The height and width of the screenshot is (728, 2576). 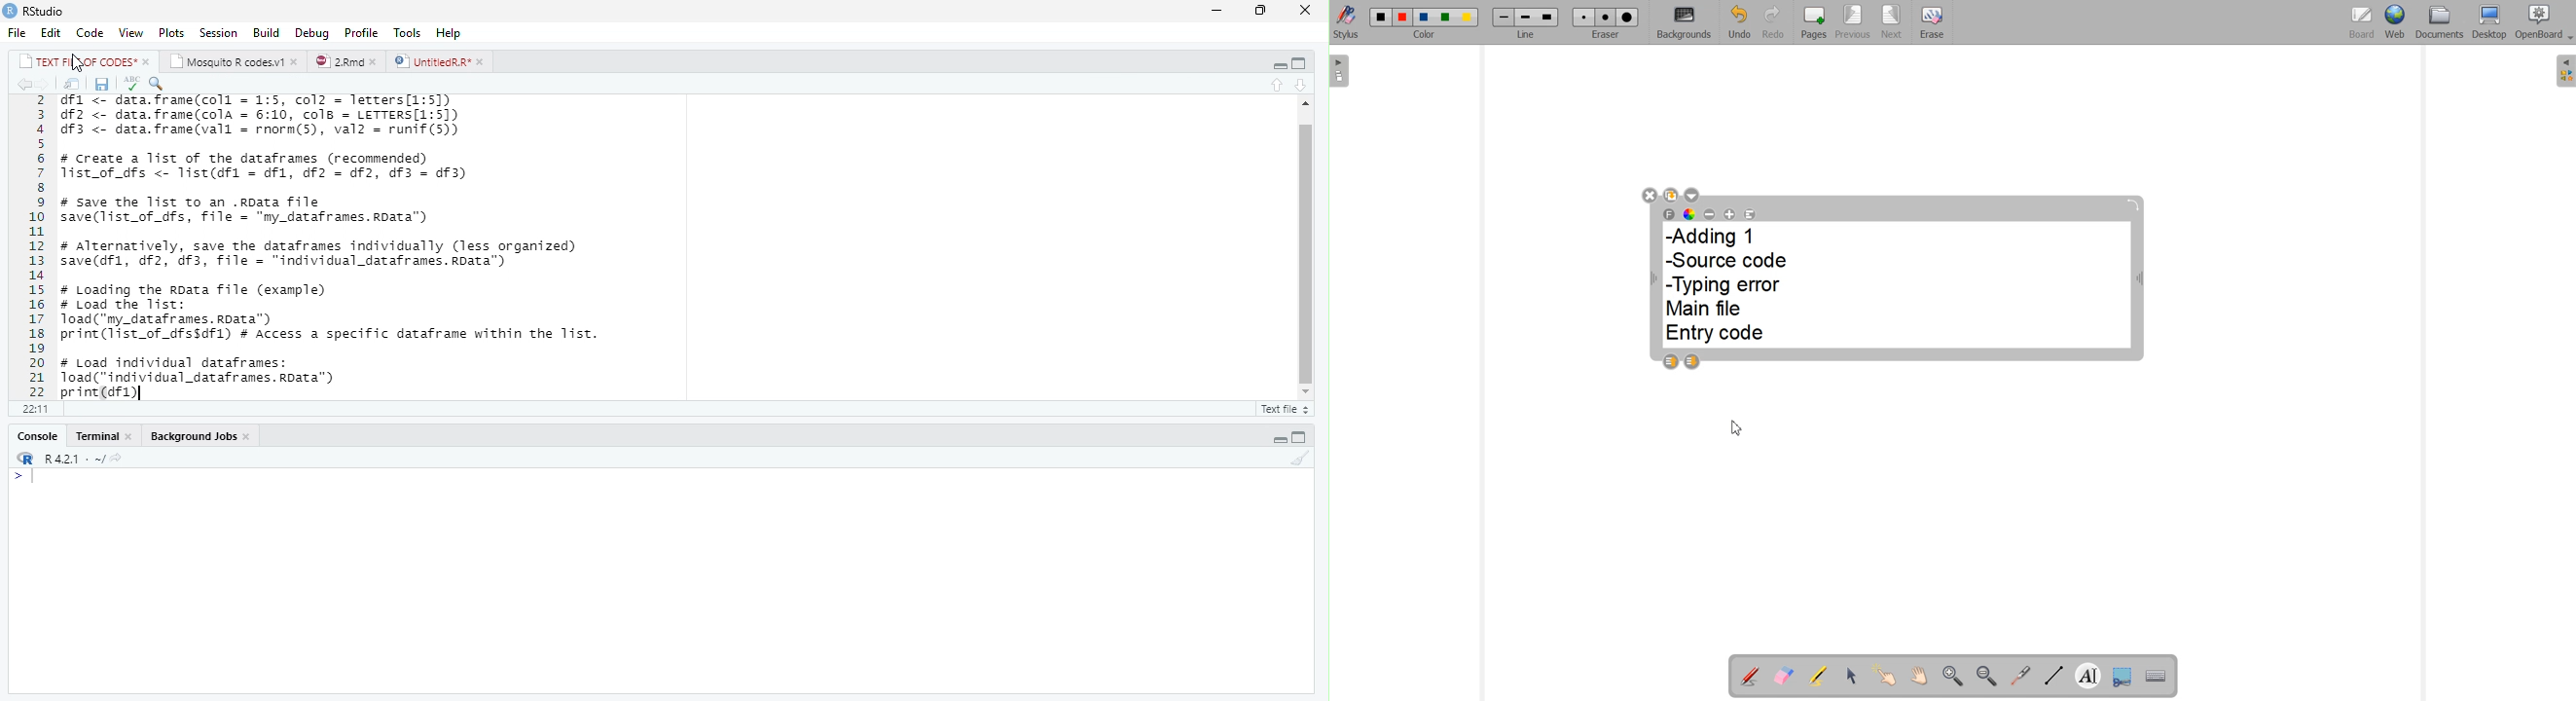 I want to click on Profile, so click(x=362, y=32).